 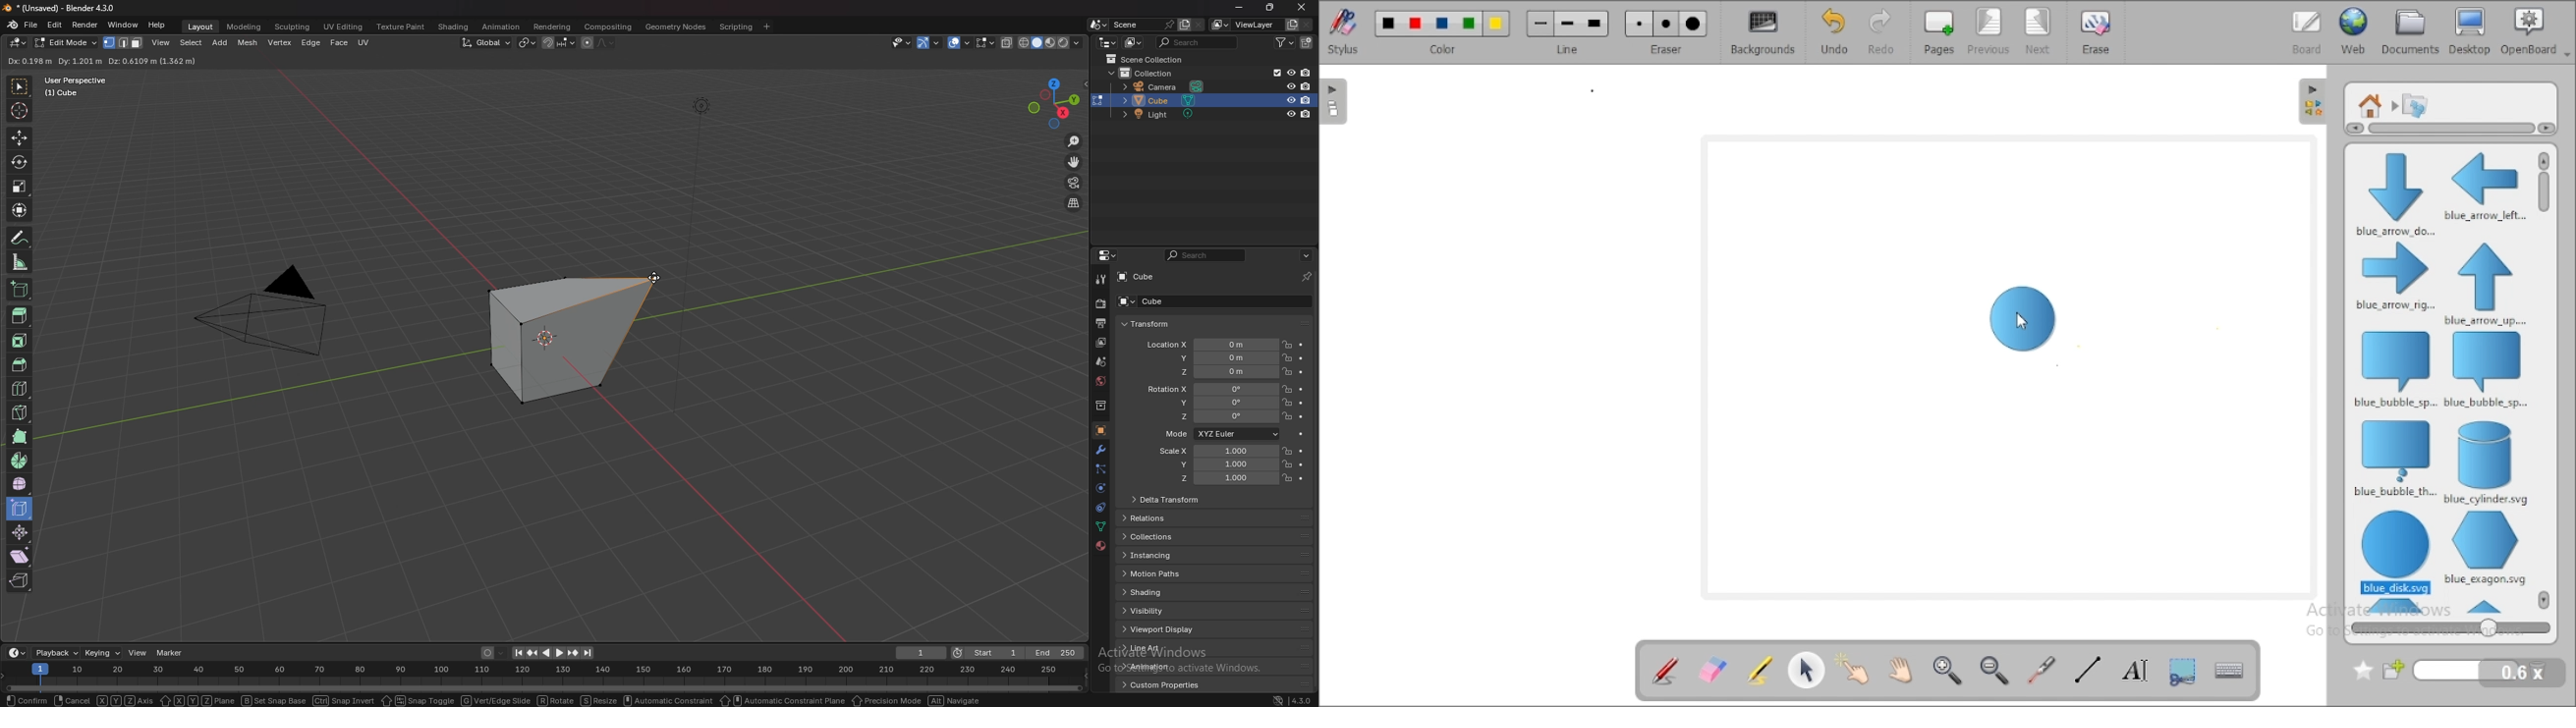 I want to click on zoom in & out of shapes, so click(x=2450, y=627).